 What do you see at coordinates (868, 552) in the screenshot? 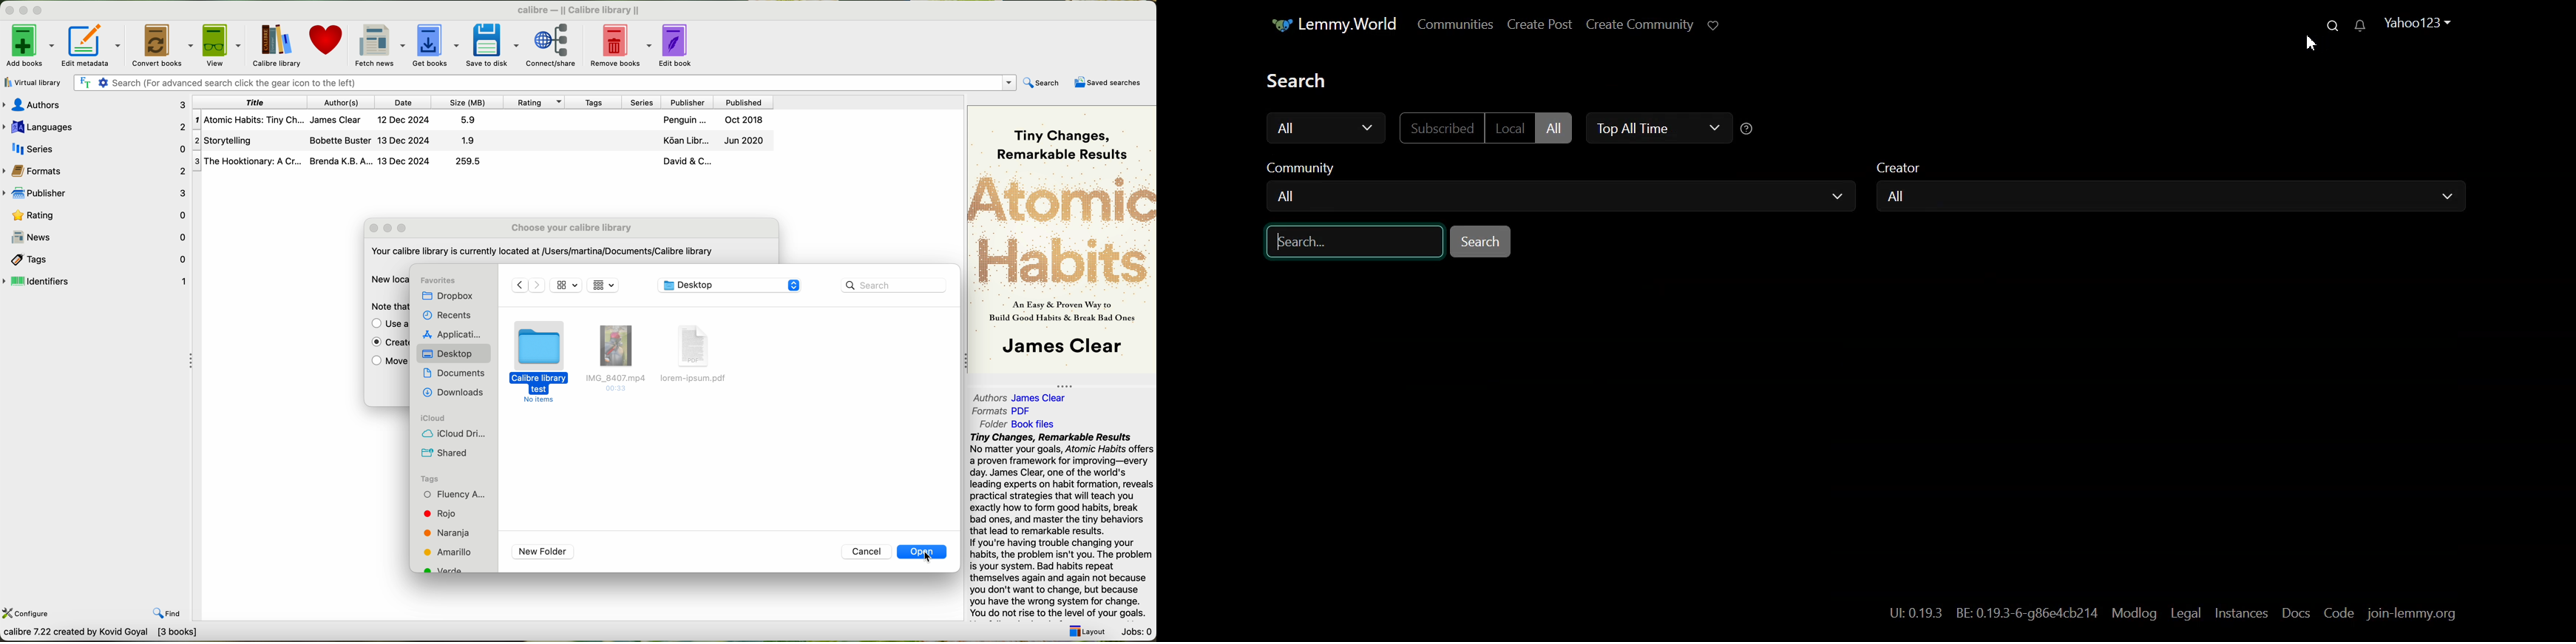
I see `cancel` at bounding box center [868, 552].